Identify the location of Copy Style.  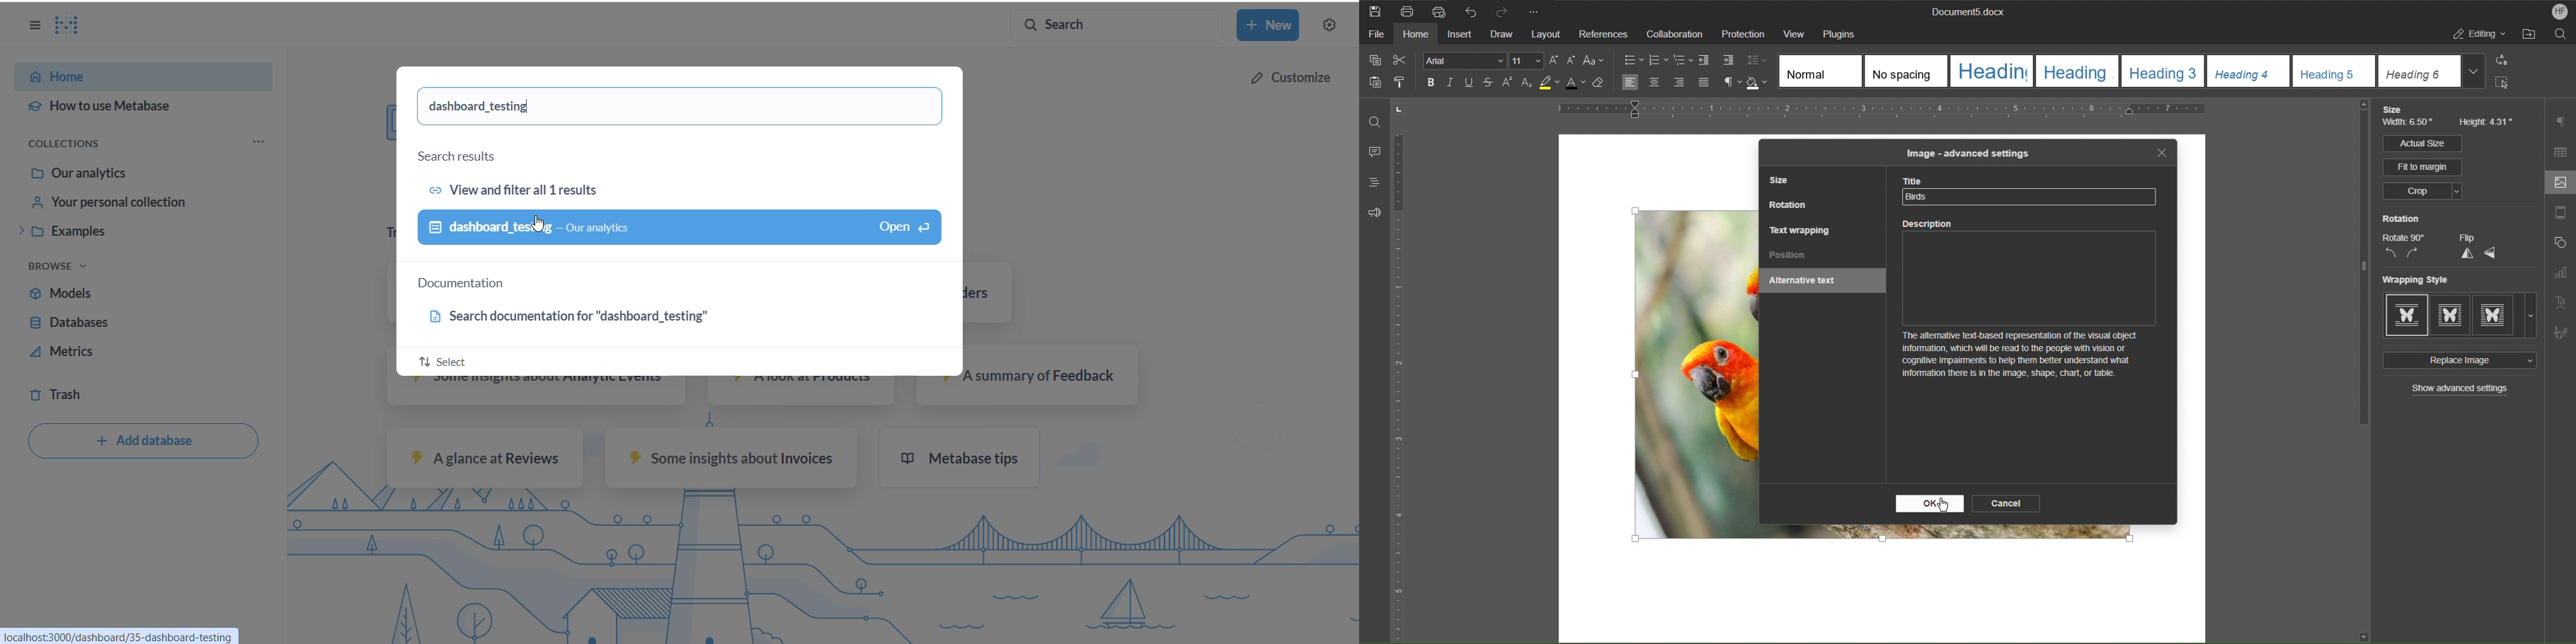
(1404, 83).